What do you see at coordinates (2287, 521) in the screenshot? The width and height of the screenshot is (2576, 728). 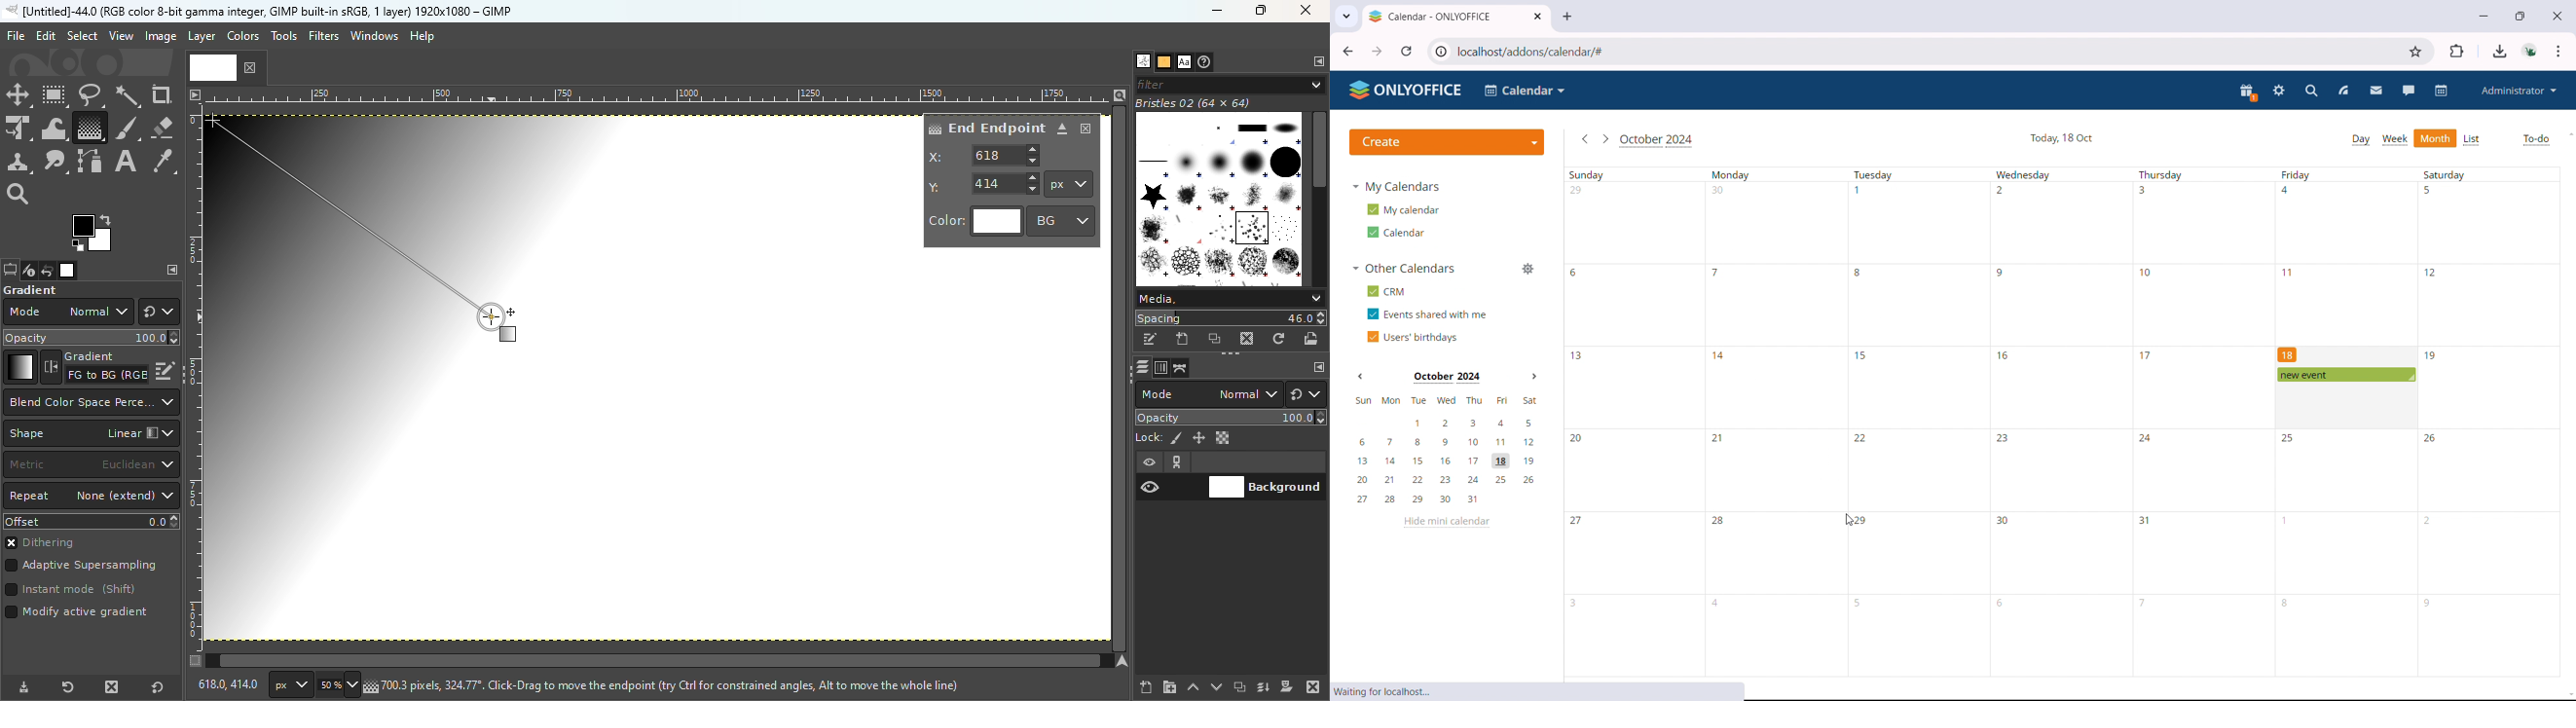 I see `1` at bounding box center [2287, 521].